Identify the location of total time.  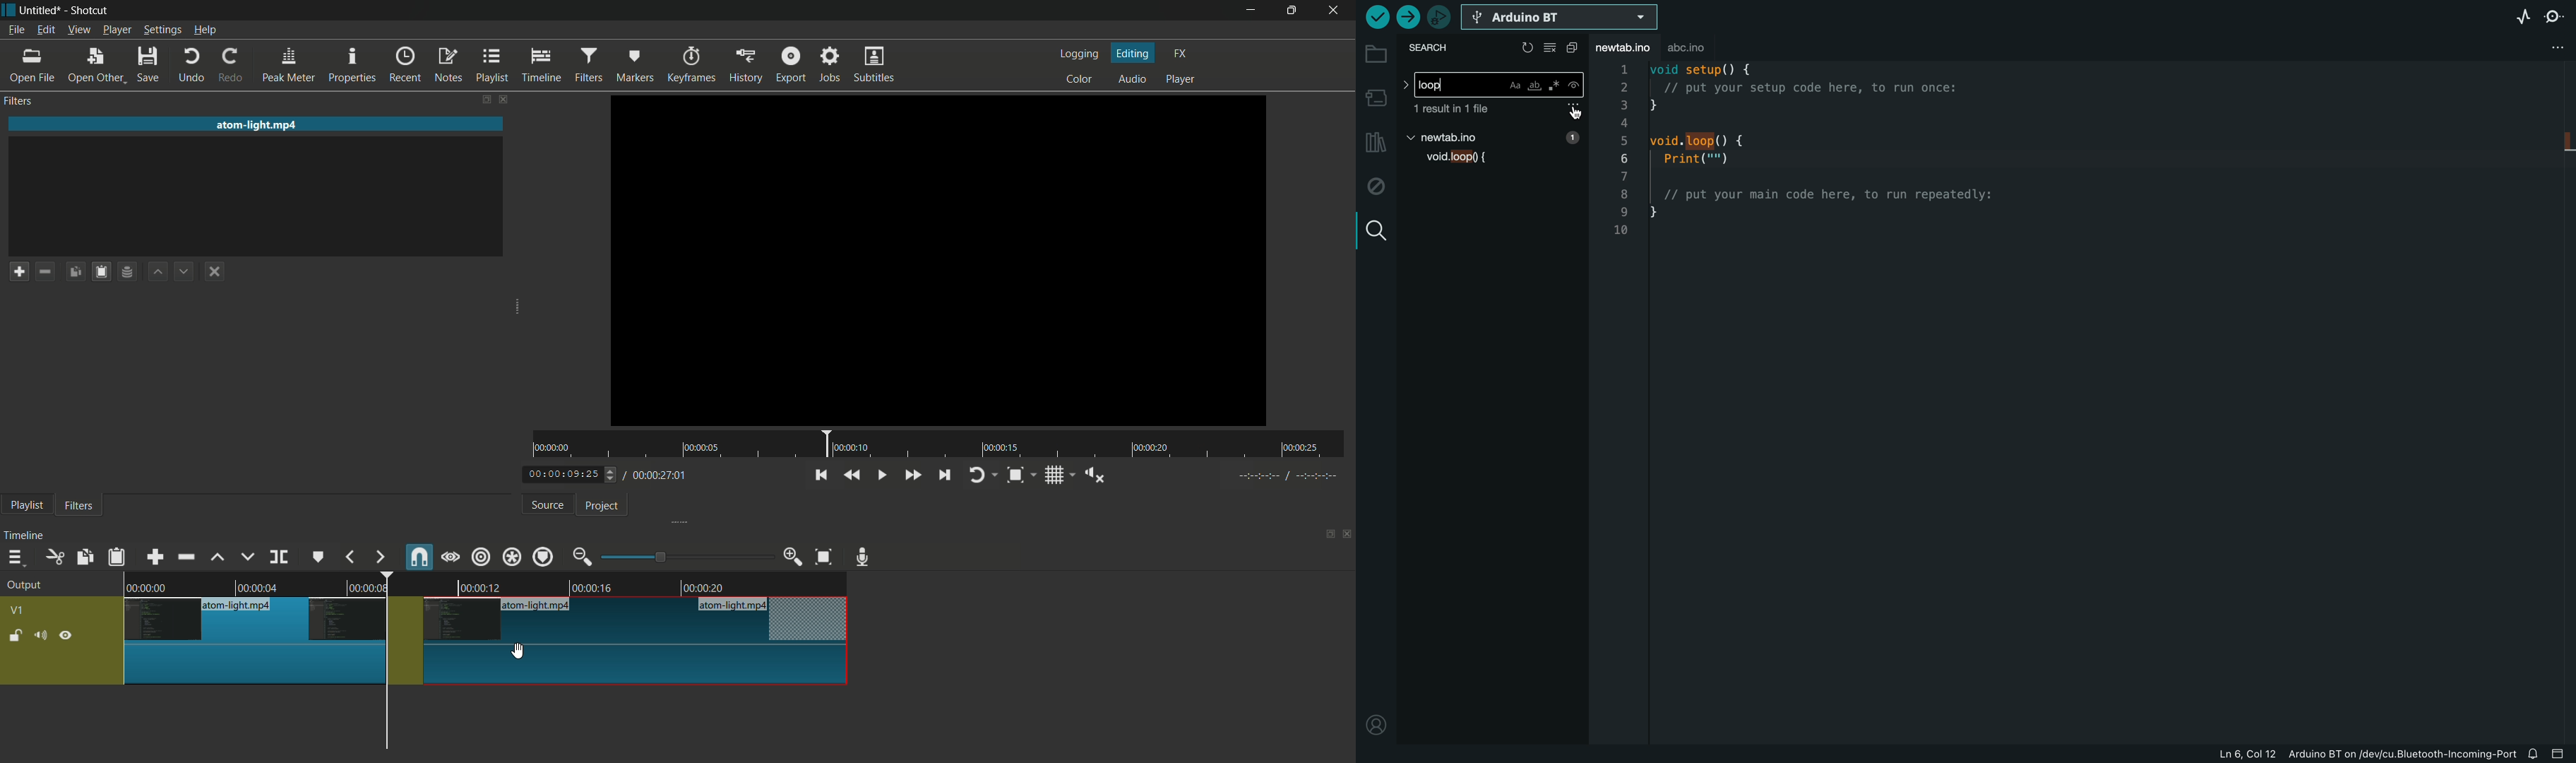
(658, 475).